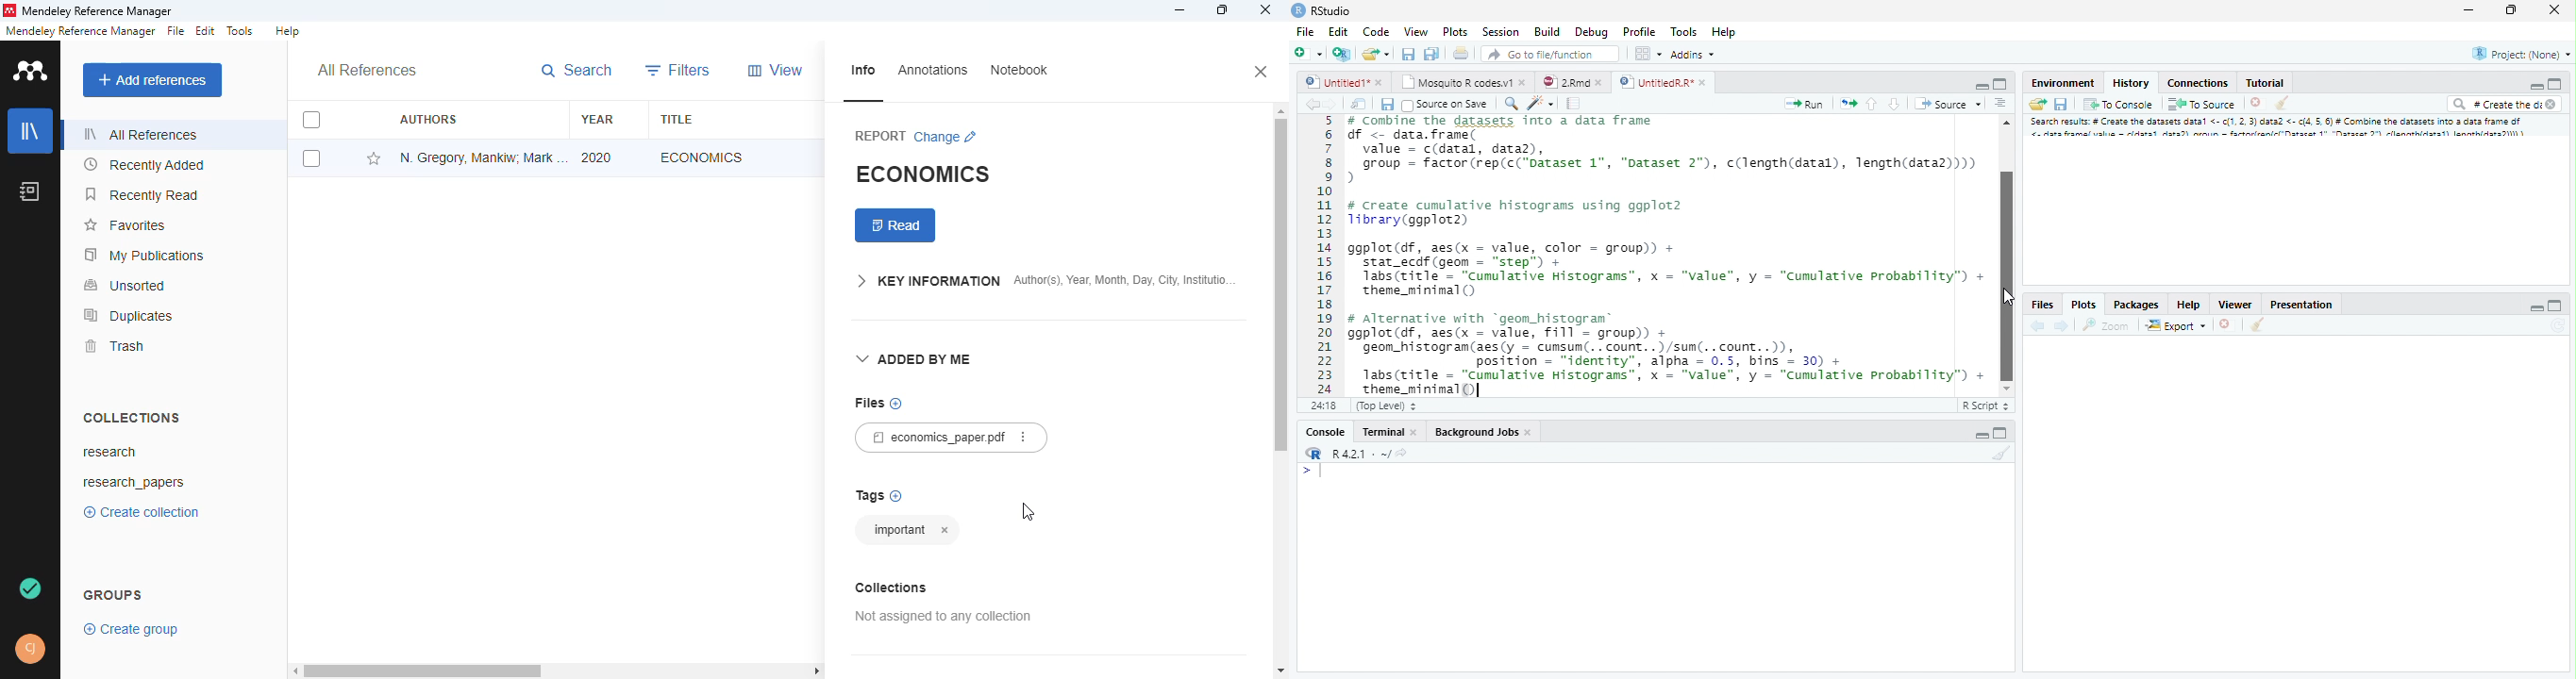 This screenshot has width=2576, height=700. I want to click on economics, so click(702, 157).